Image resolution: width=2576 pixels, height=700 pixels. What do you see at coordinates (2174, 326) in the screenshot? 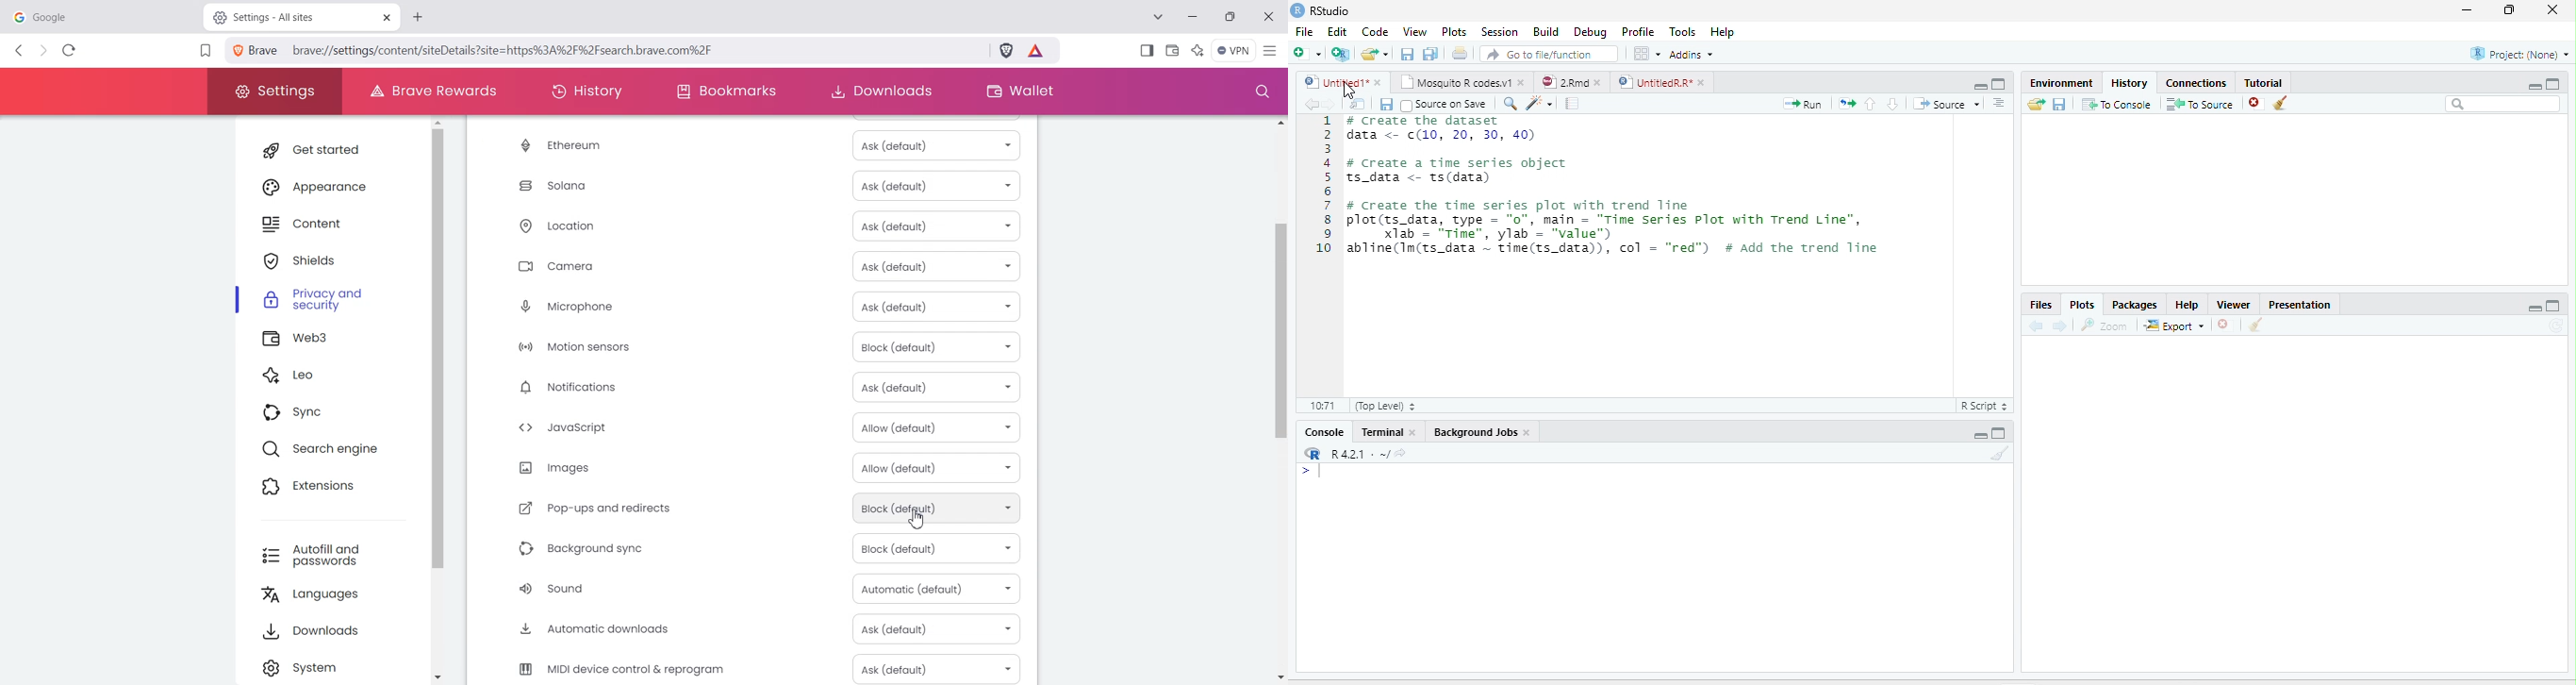
I see `Export` at bounding box center [2174, 326].